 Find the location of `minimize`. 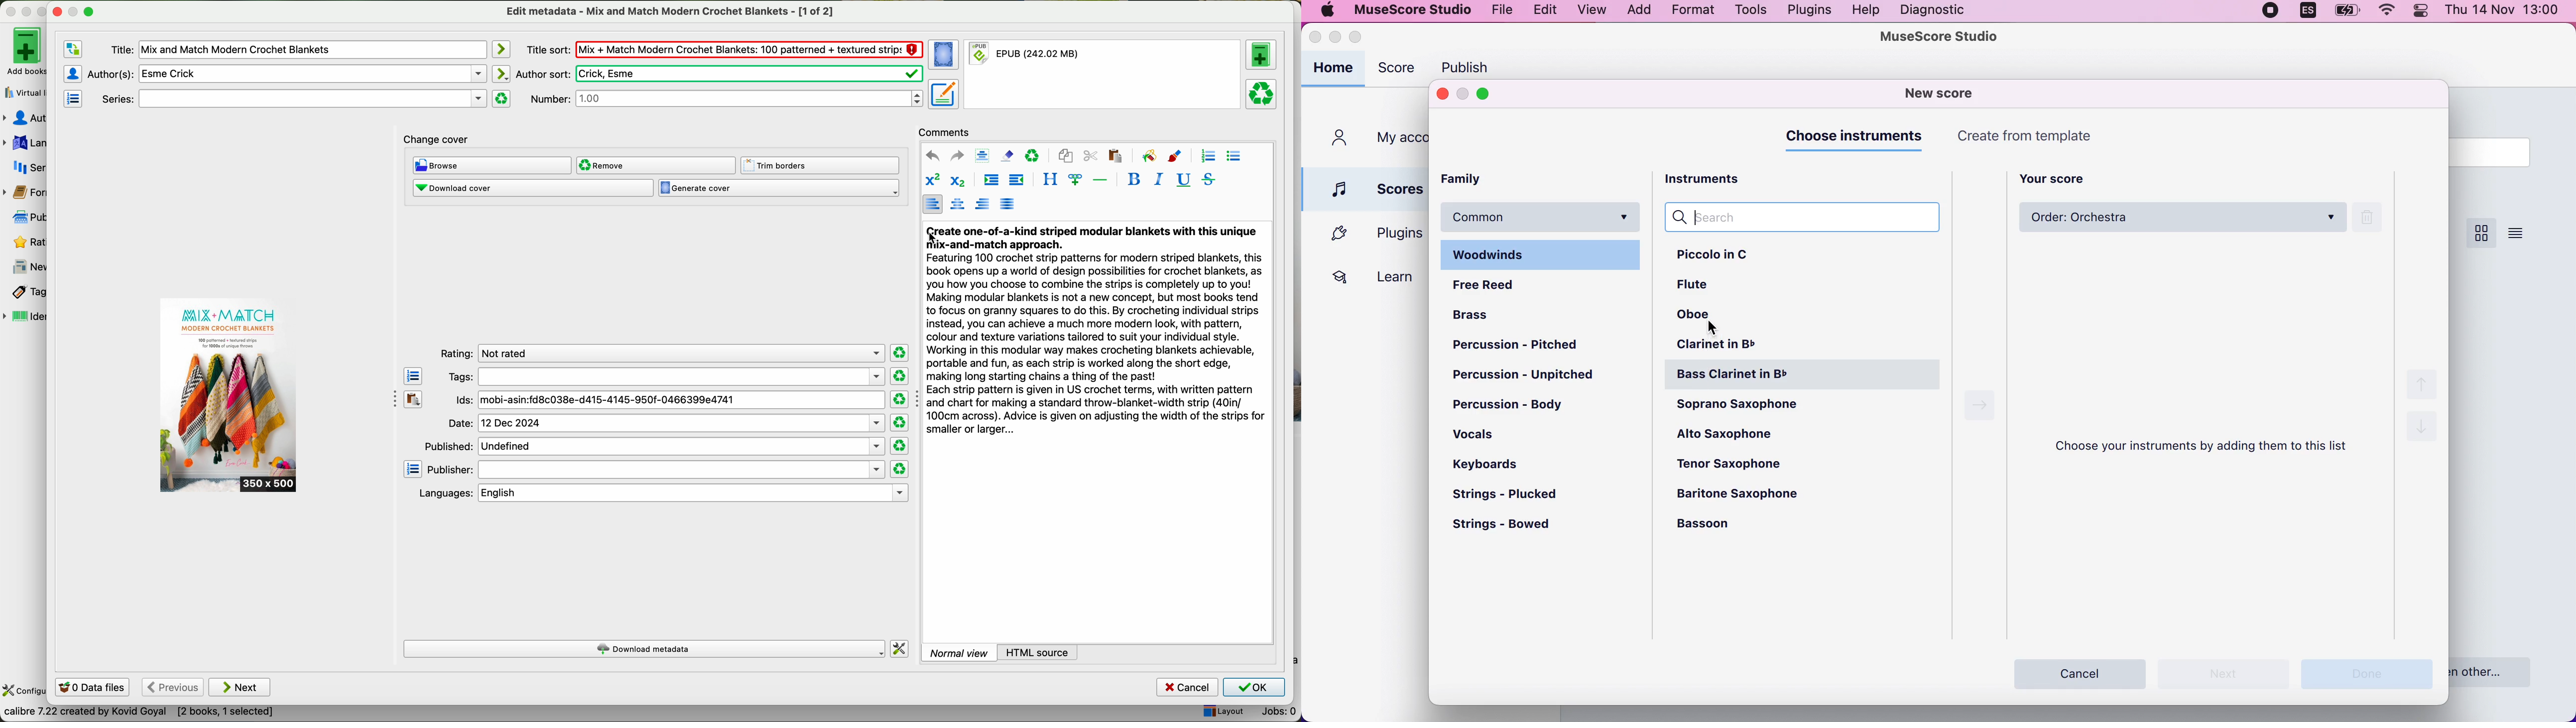

minimize is located at coordinates (1336, 38).